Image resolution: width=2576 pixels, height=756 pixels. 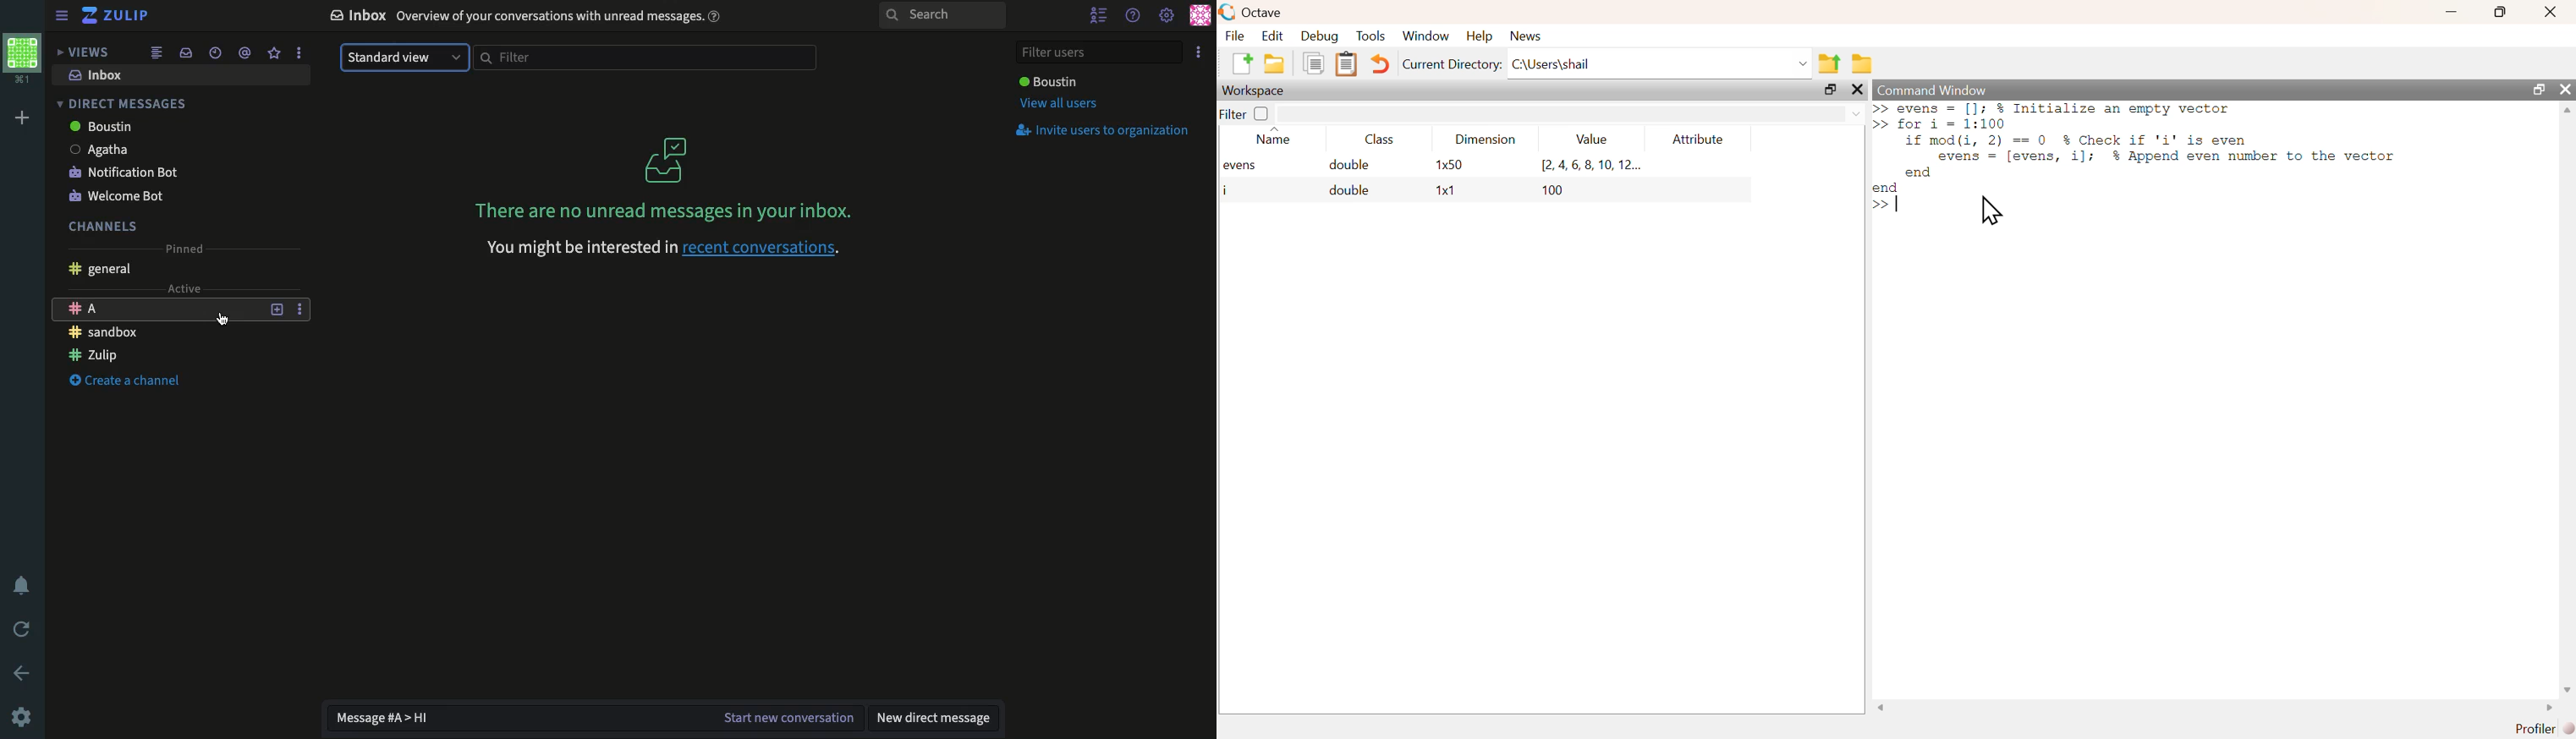 I want to click on There are no unread messages in your inbox, so click(x=664, y=181).